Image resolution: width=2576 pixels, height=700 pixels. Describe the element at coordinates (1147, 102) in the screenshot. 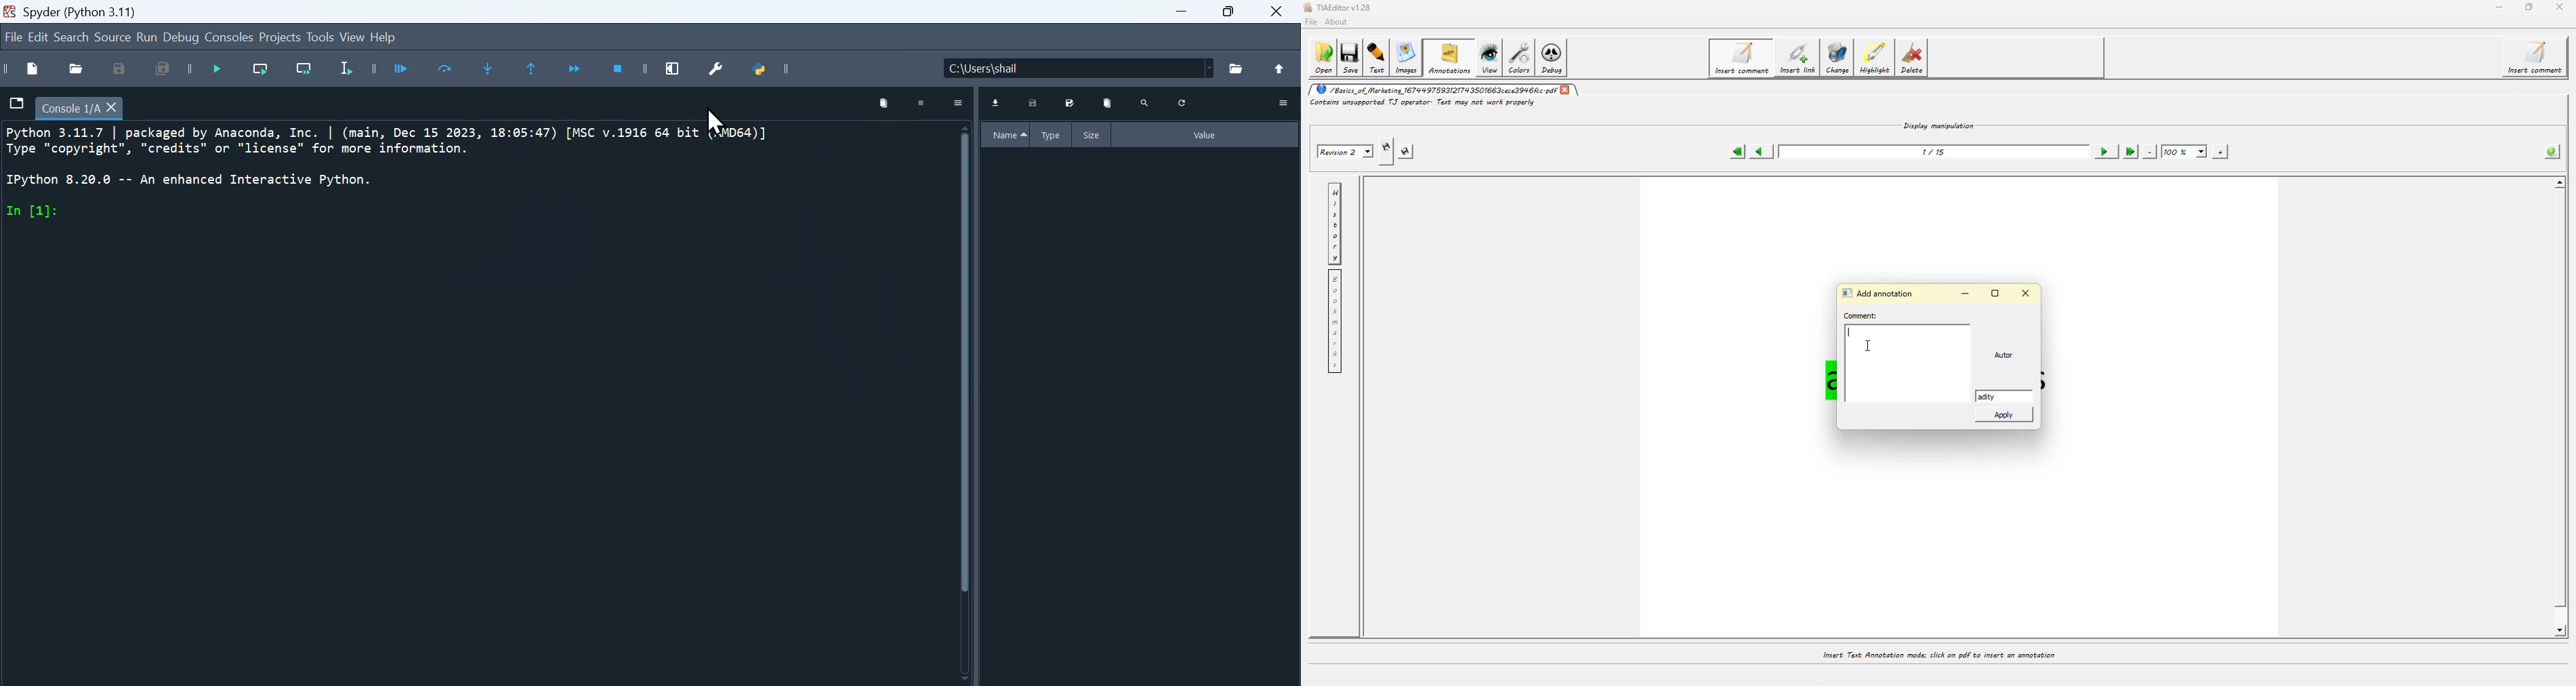

I see `Search` at that location.